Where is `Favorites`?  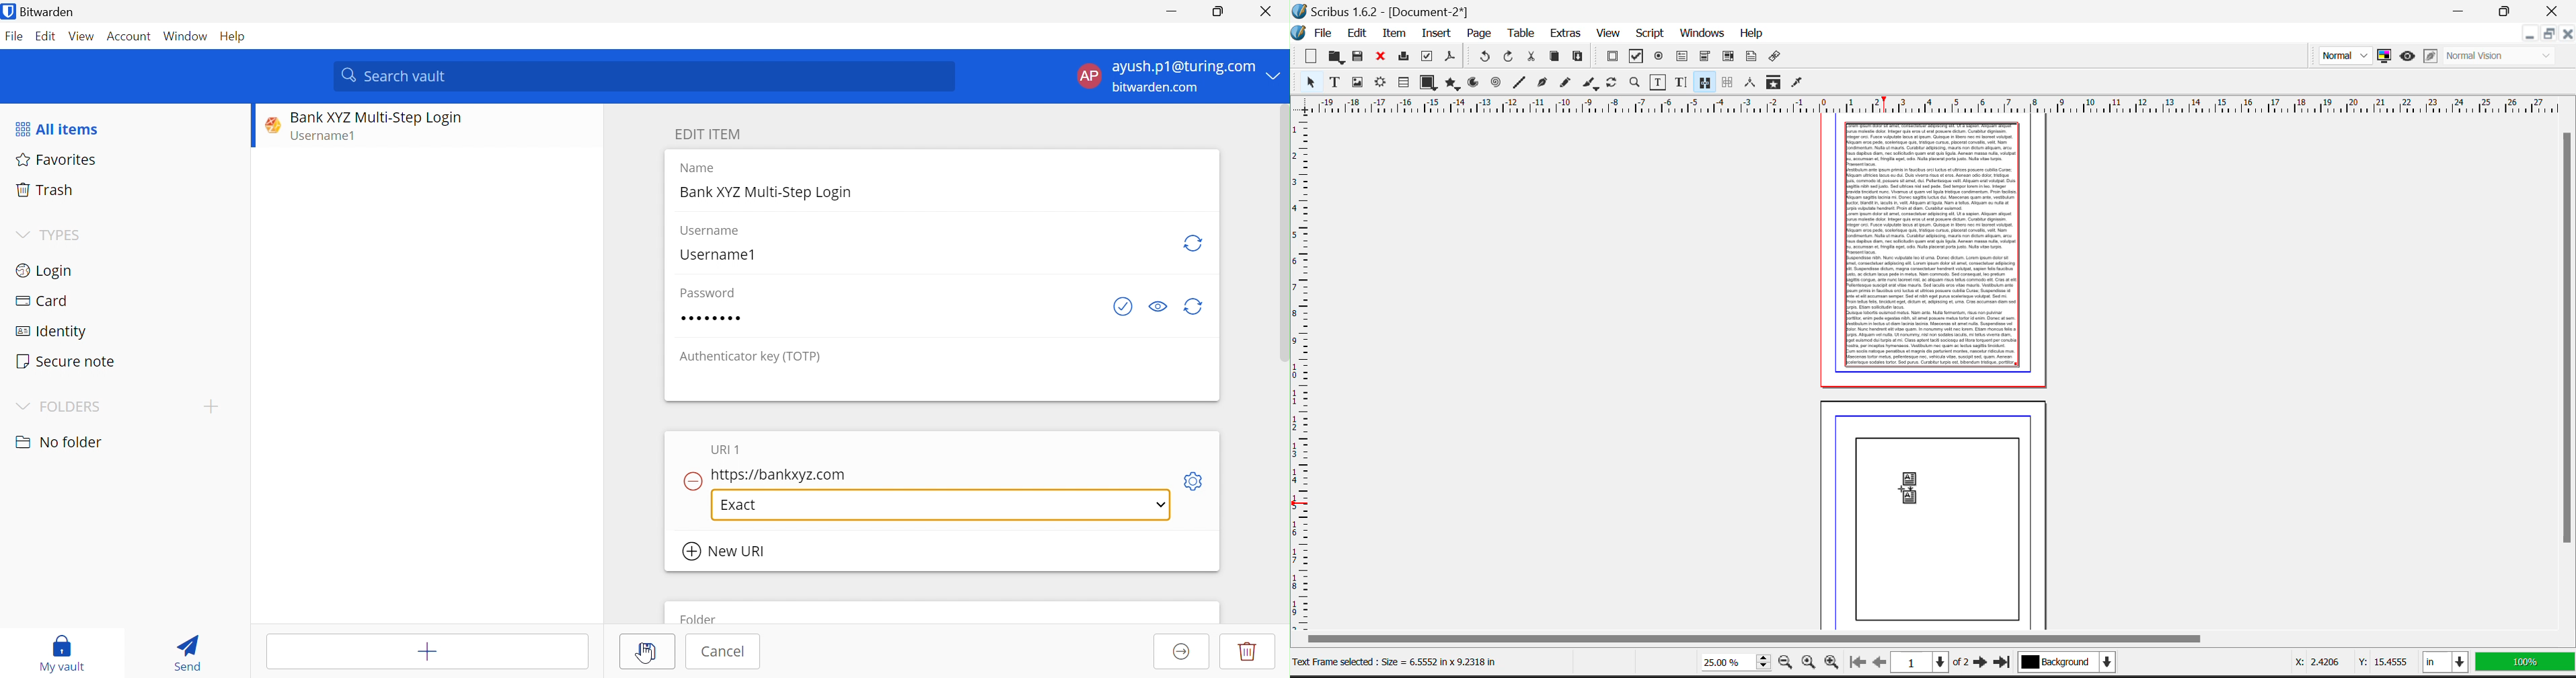
Favorites is located at coordinates (59, 160).